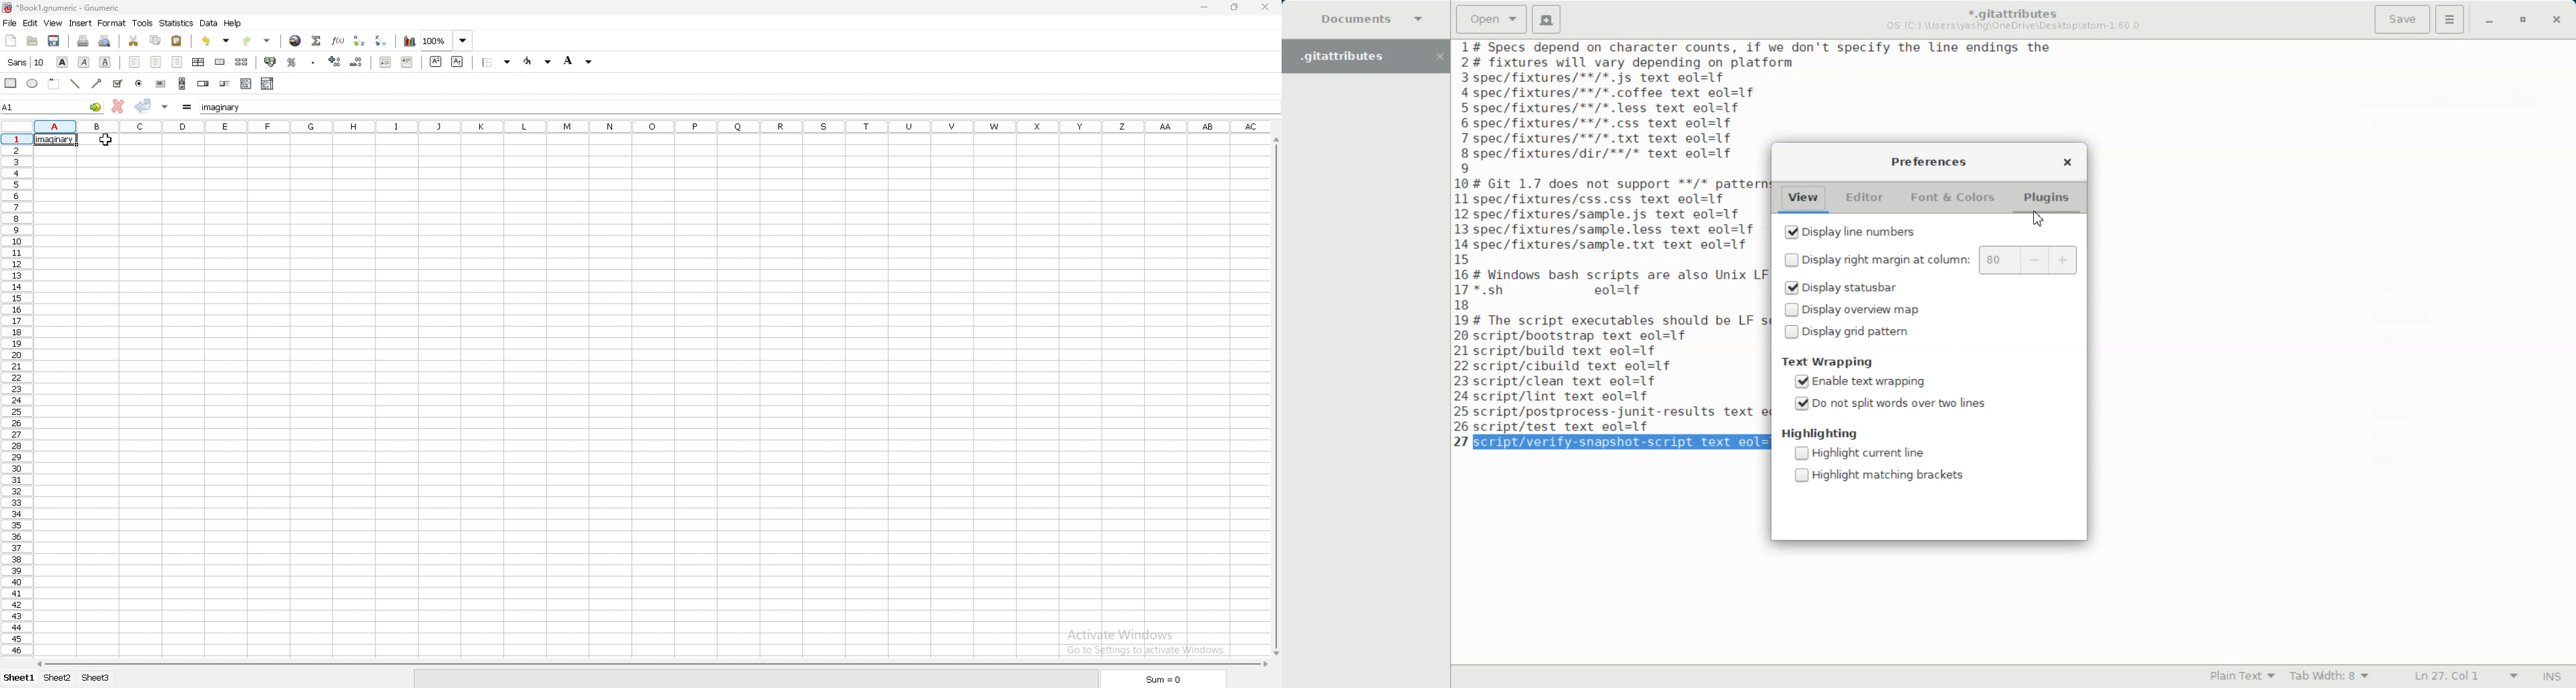  I want to click on increase decimals, so click(335, 61).